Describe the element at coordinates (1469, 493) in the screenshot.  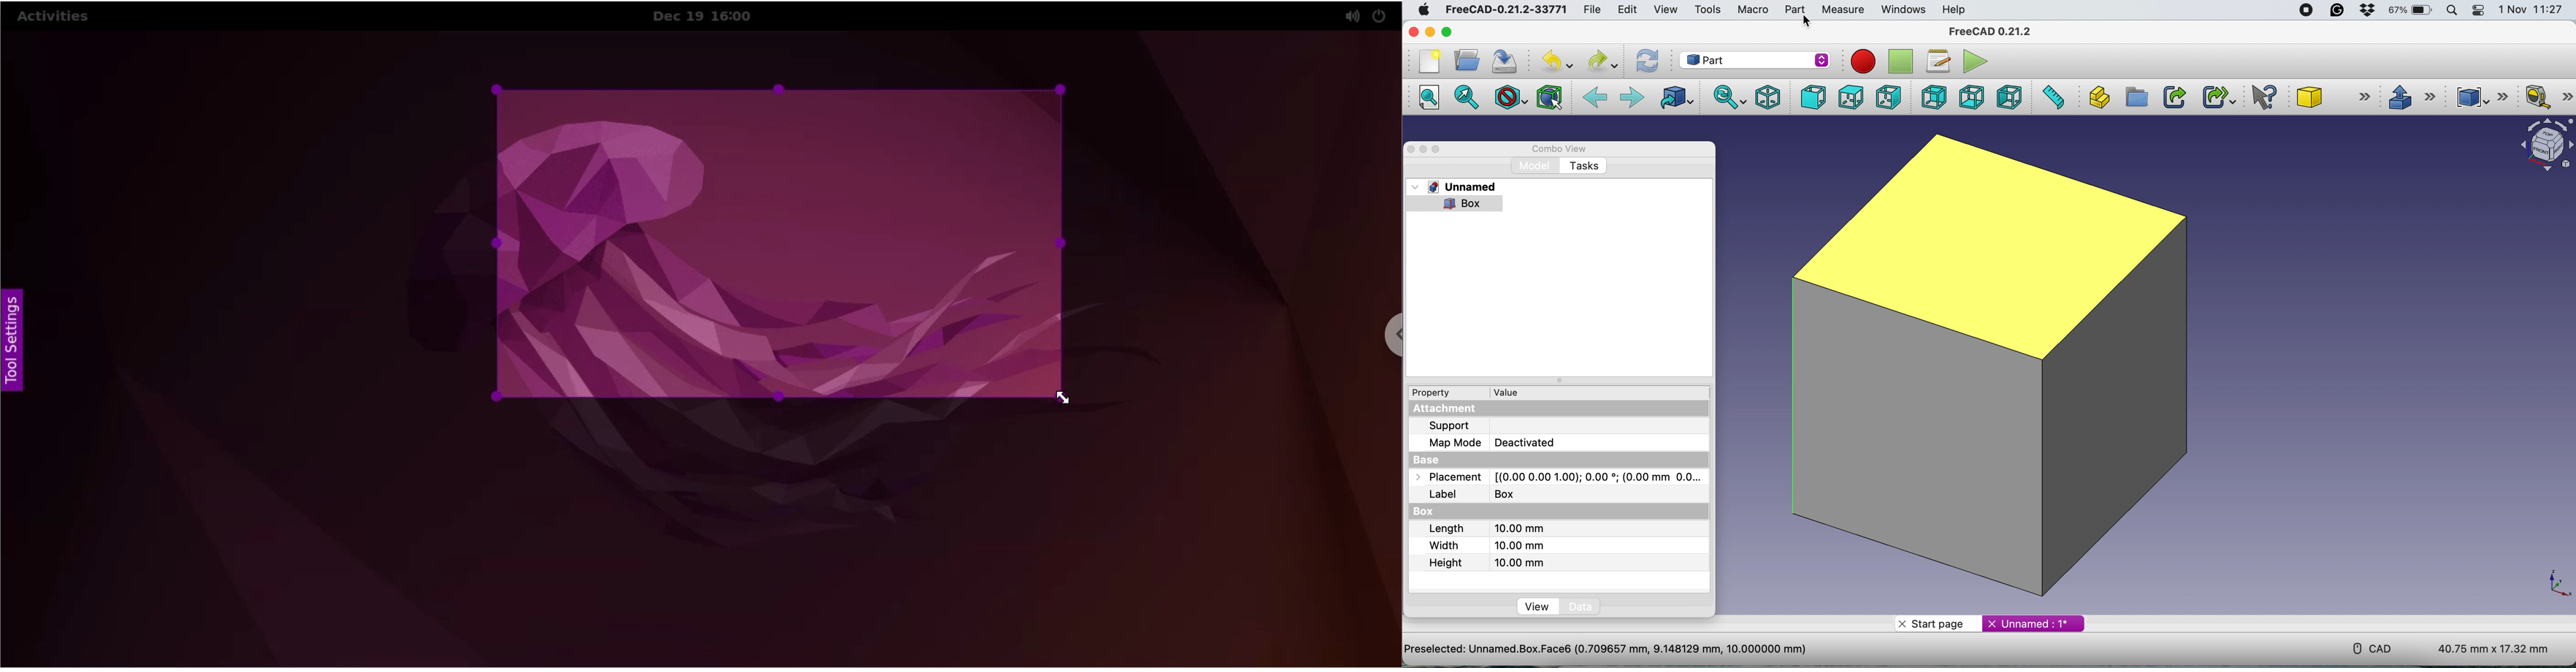
I see `label` at that location.